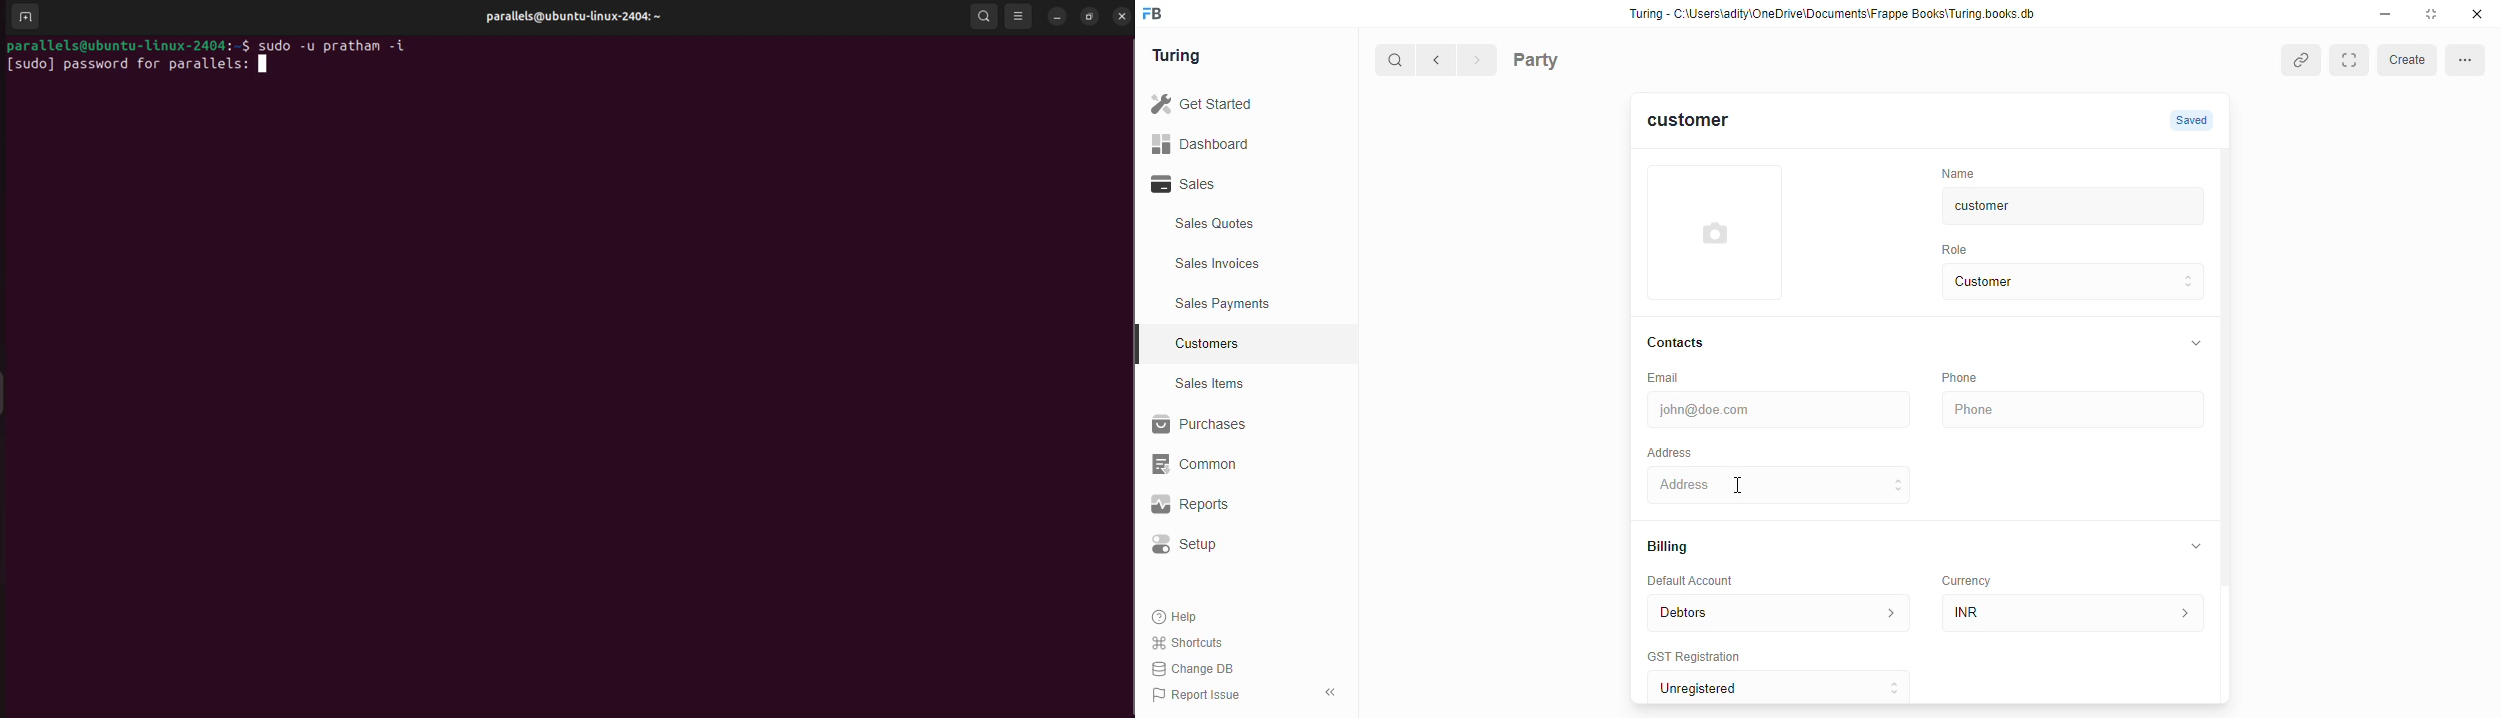  I want to click on john@doe.com, so click(1776, 408).